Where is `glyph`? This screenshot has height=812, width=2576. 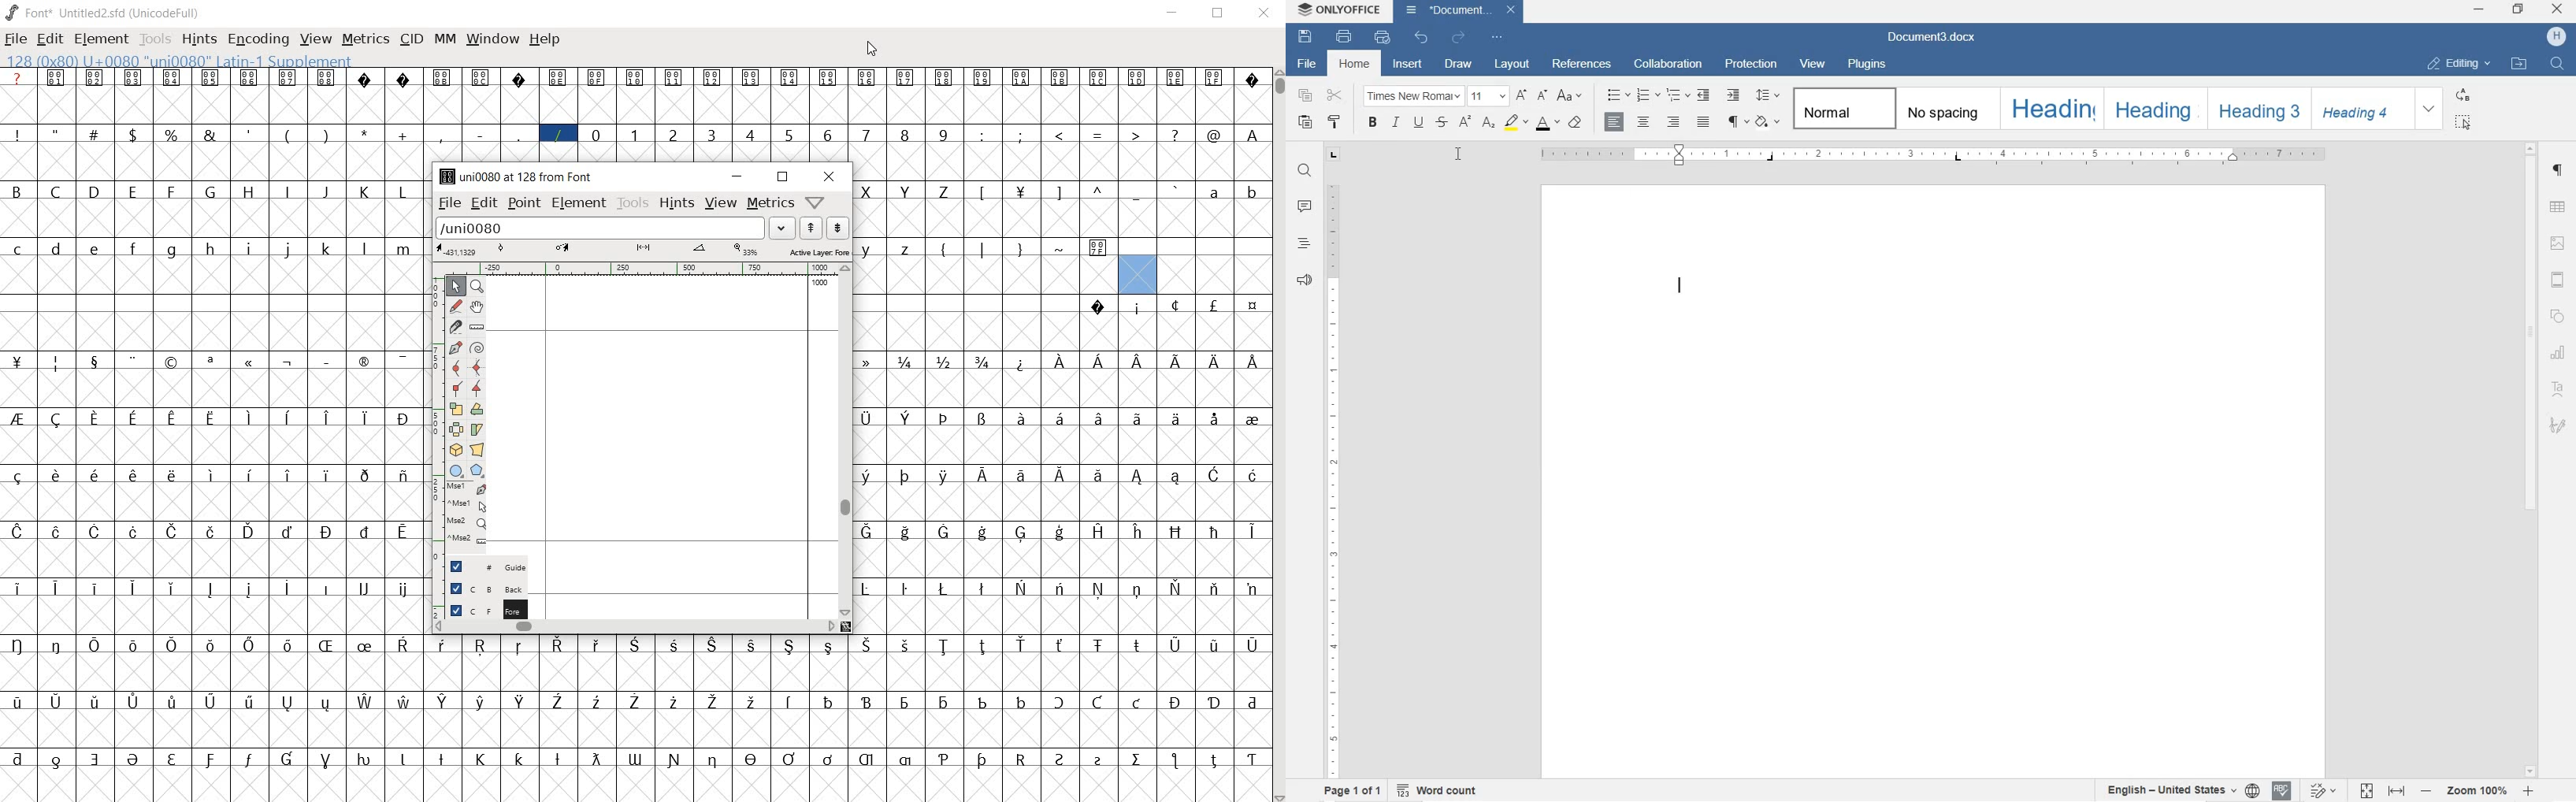
glyph is located at coordinates (210, 589).